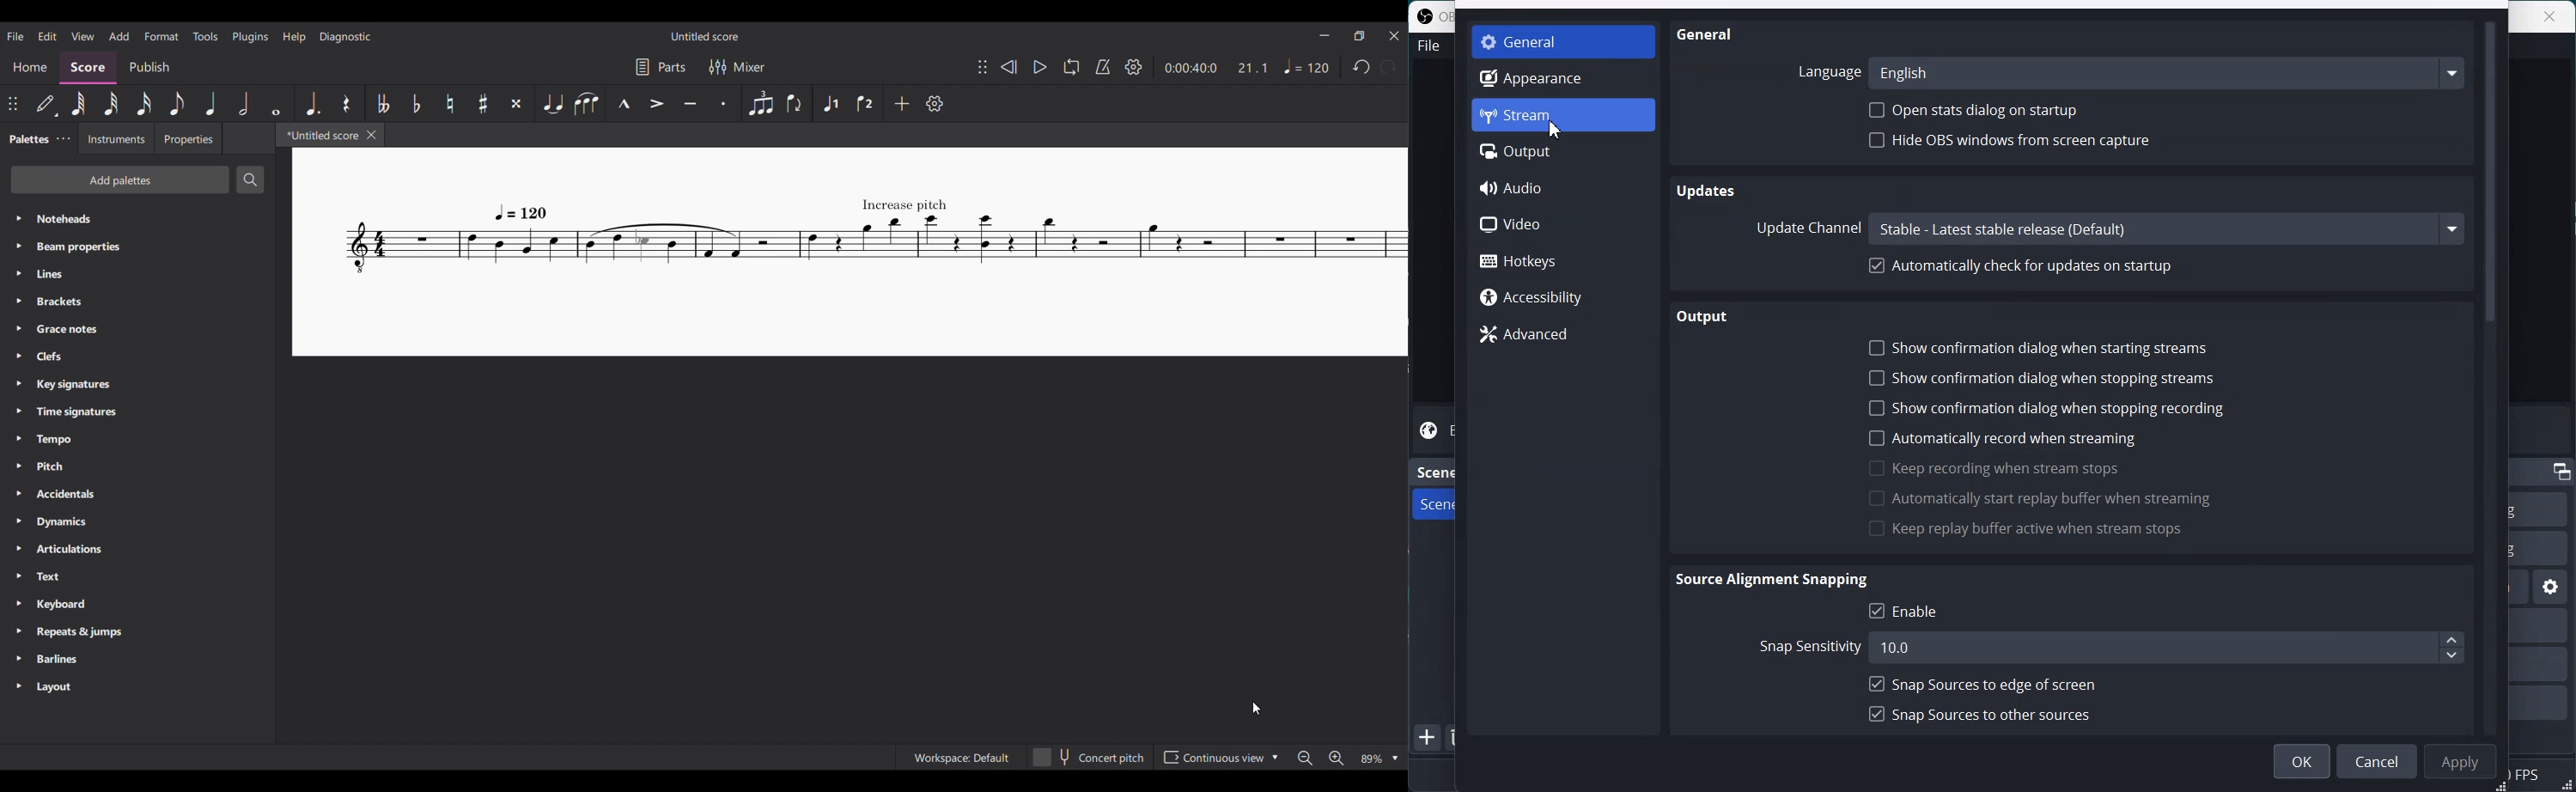  What do you see at coordinates (1394, 35) in the screenshot?
I see `Close interface` at bounding box center [1394, 35].